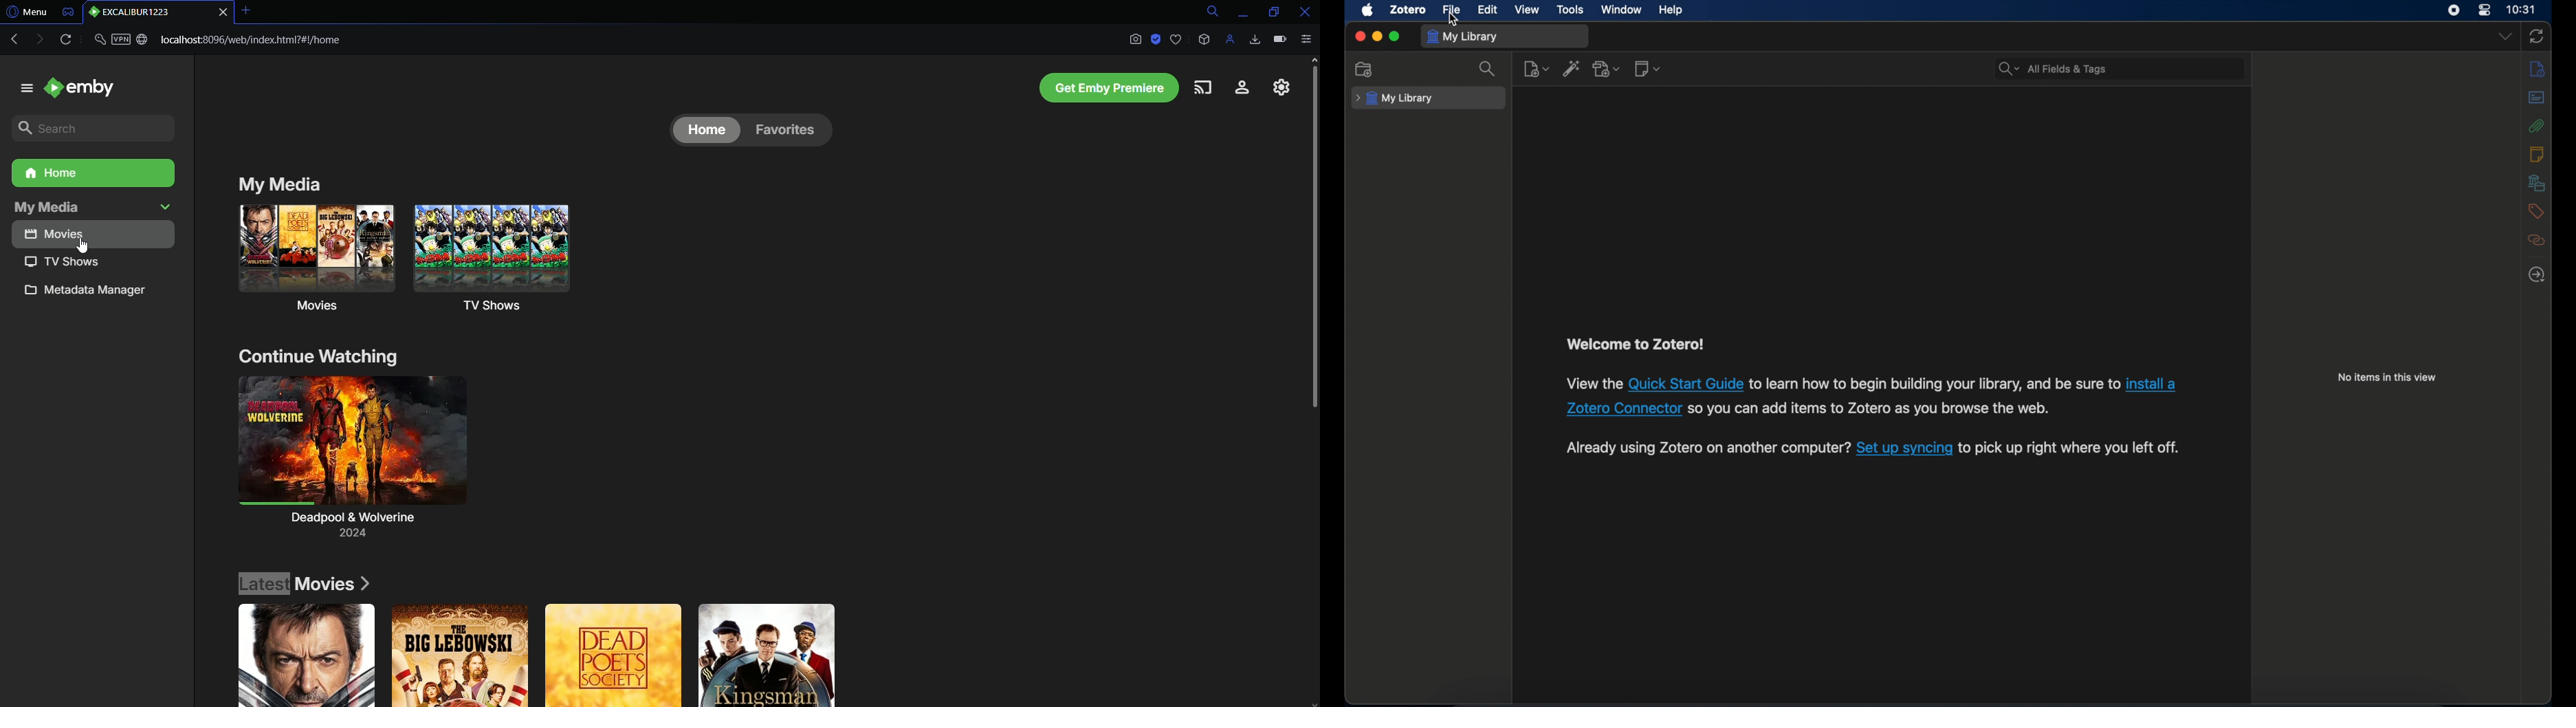  Describe the element at coordinates (301, 583) in the screenshot. I see `Latest Movies` at that location.